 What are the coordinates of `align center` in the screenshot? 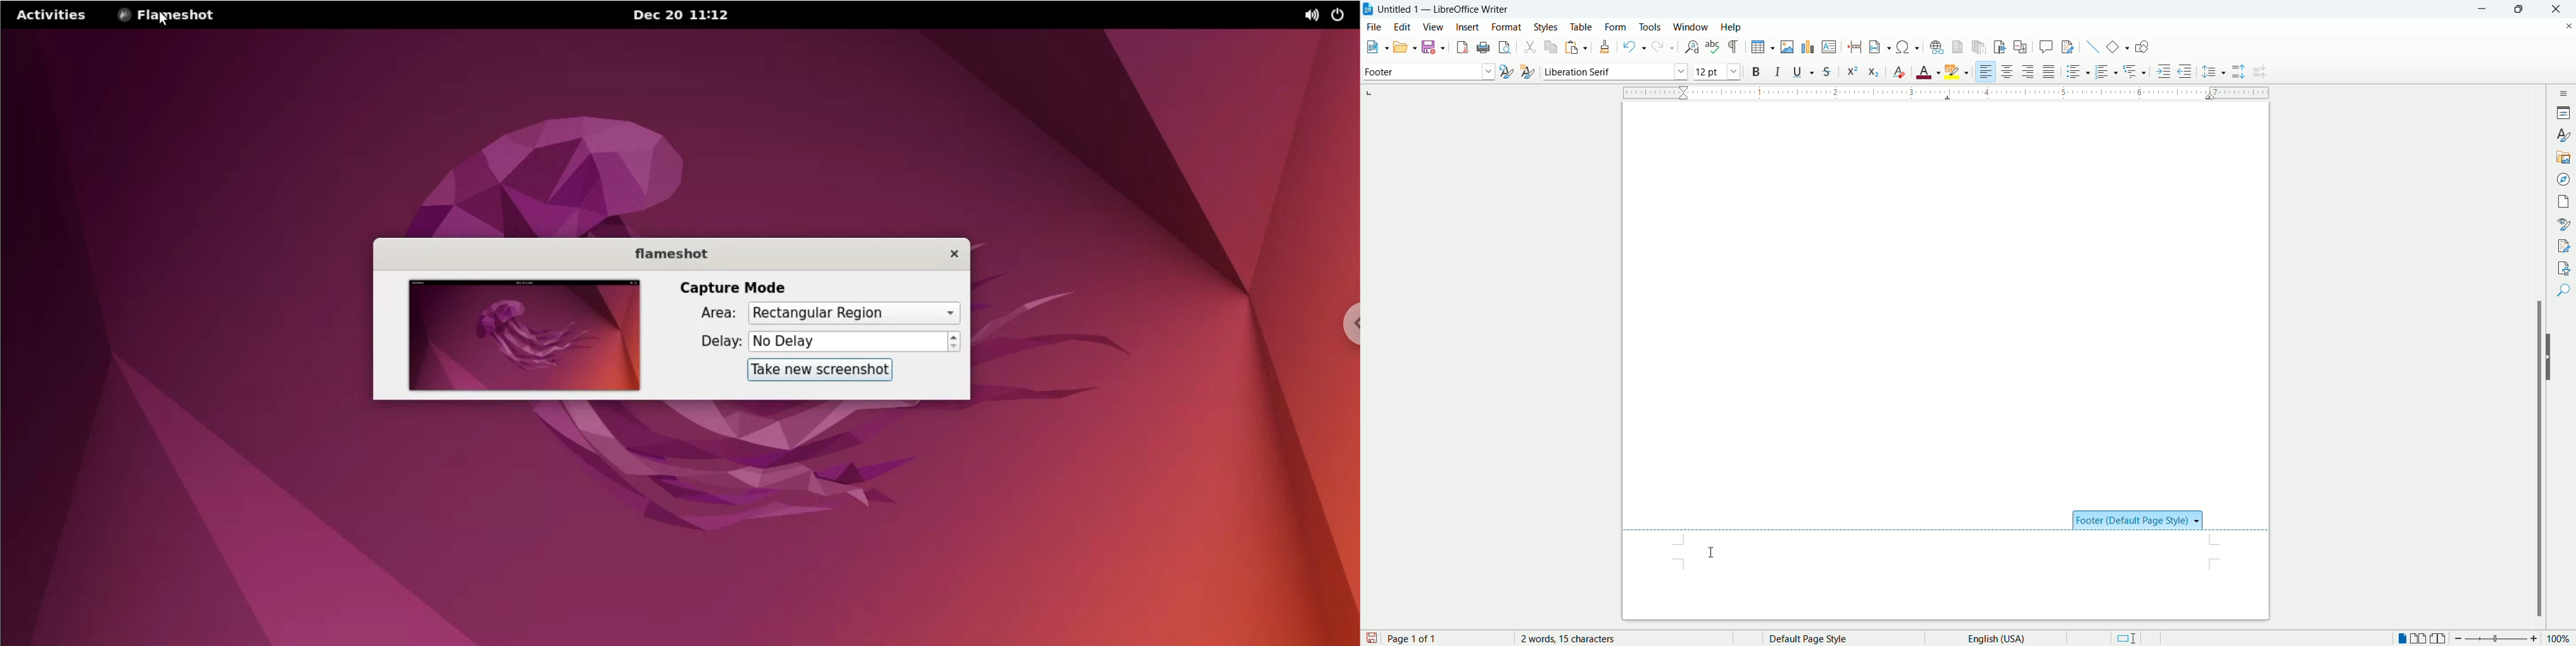 It's located at (2011, 72).